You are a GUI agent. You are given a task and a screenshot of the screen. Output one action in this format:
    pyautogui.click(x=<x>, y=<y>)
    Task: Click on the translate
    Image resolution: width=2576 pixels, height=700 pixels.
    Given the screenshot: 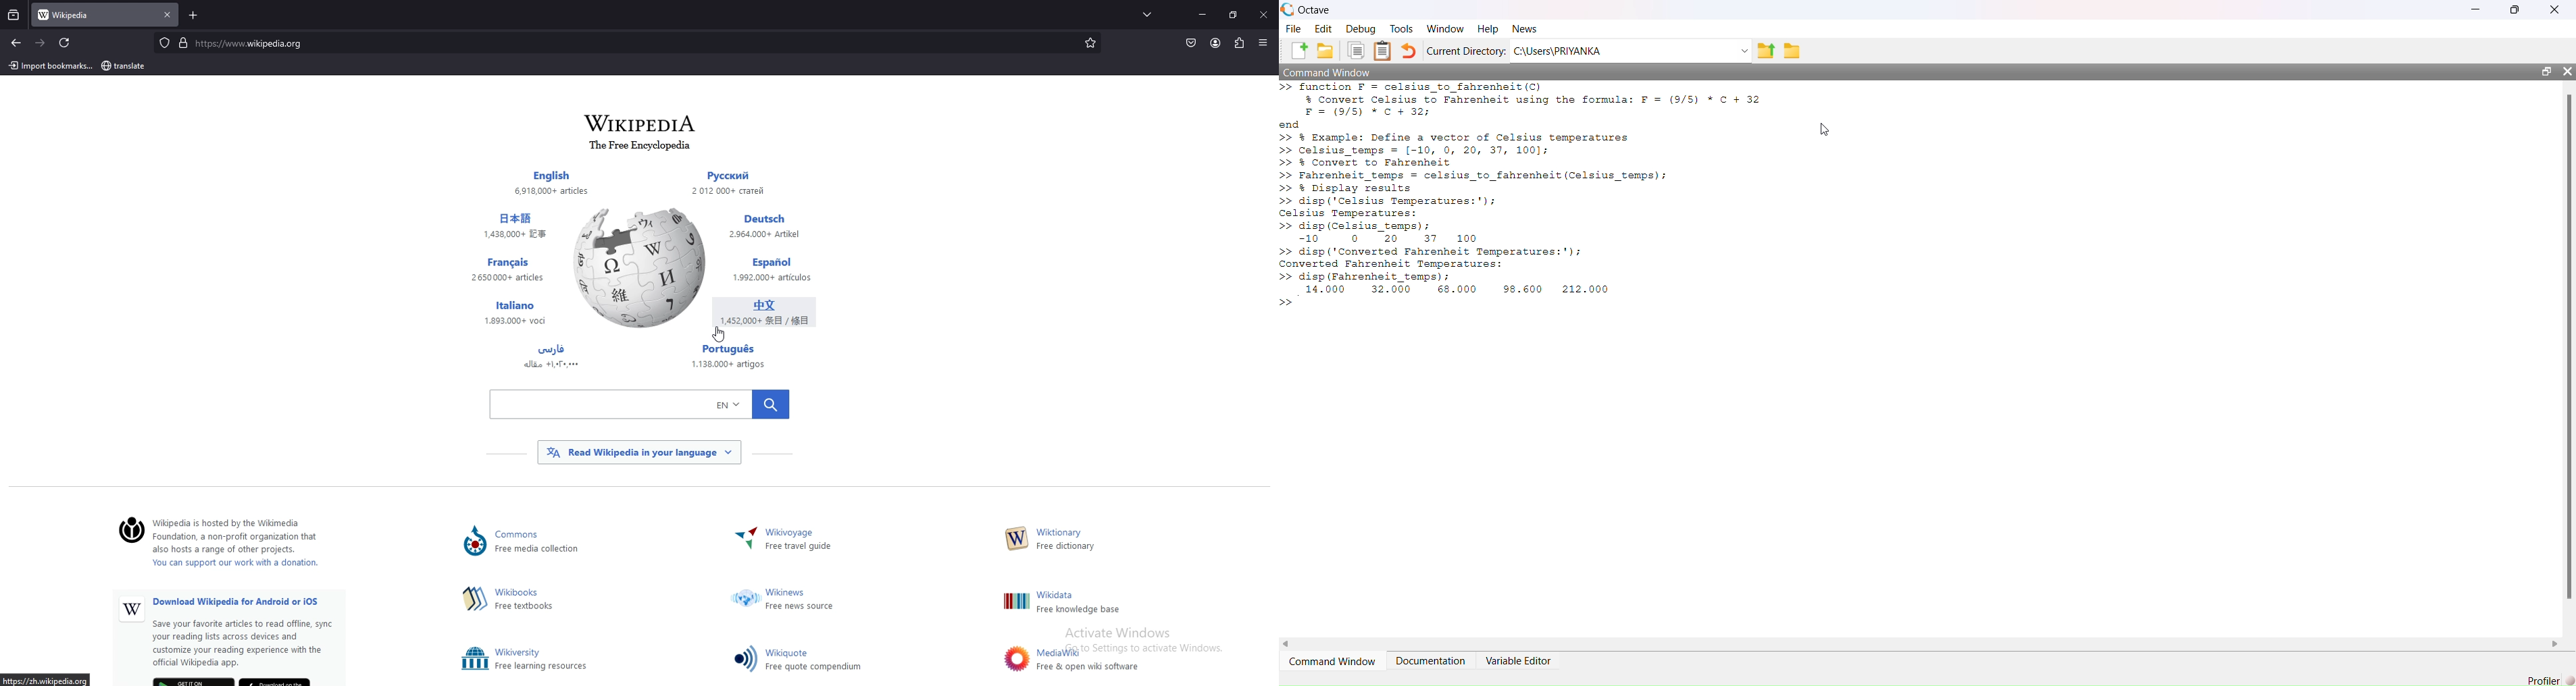 What is the action you would take?
    pyautogui.click(x=129, y=65)
    